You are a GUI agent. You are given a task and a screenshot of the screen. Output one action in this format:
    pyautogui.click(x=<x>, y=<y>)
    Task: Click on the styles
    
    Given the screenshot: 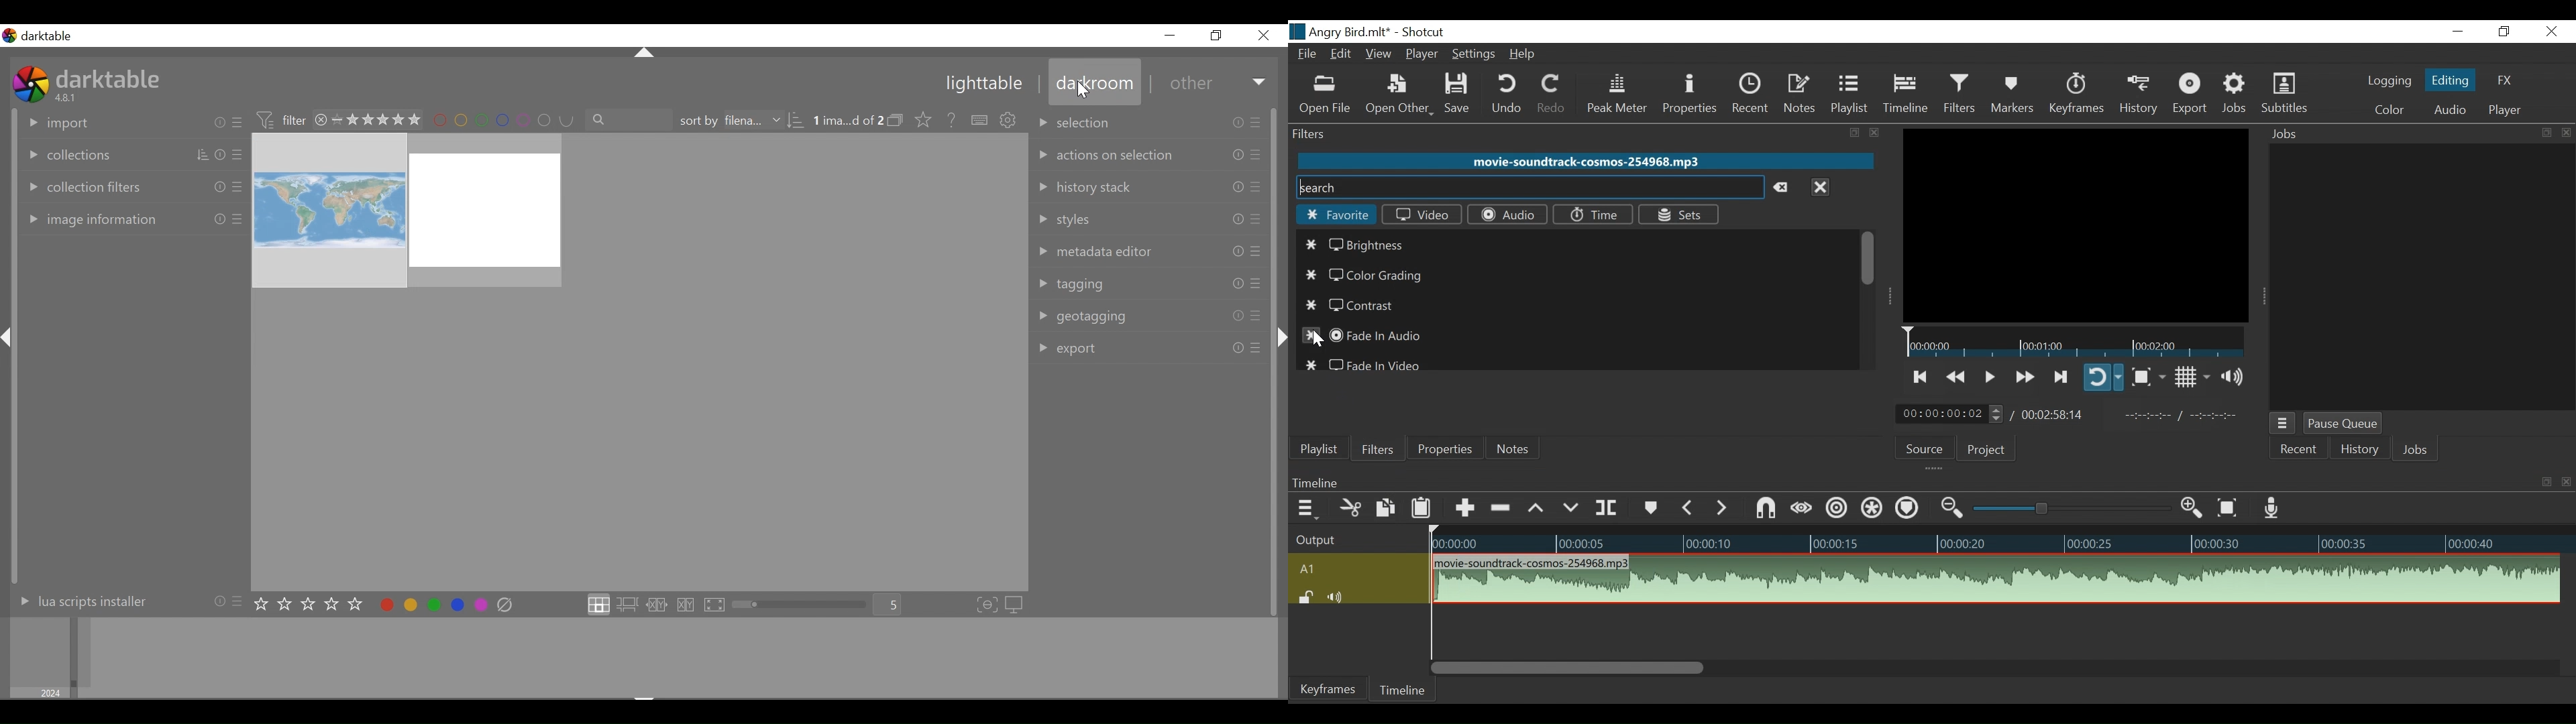 What is the action you would take?
    pyautogui.click(x=1146, y=217)
    